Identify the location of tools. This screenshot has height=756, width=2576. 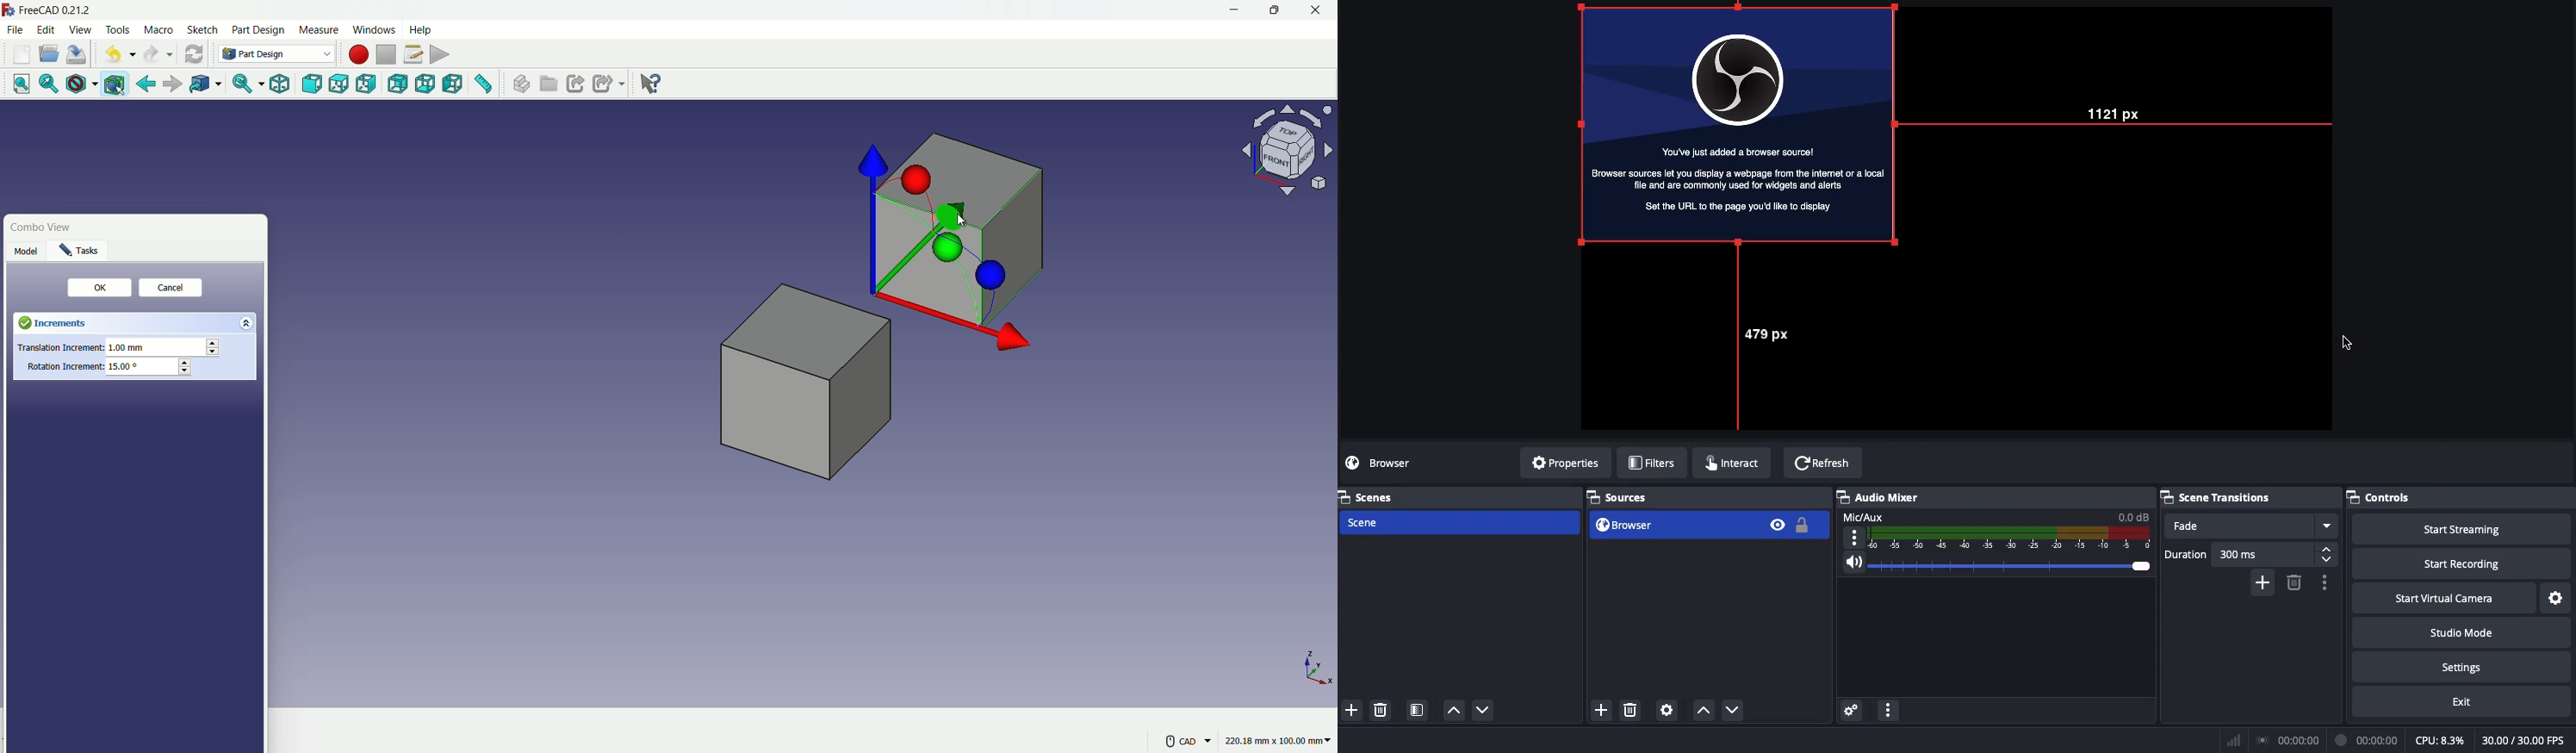
(119, 30).